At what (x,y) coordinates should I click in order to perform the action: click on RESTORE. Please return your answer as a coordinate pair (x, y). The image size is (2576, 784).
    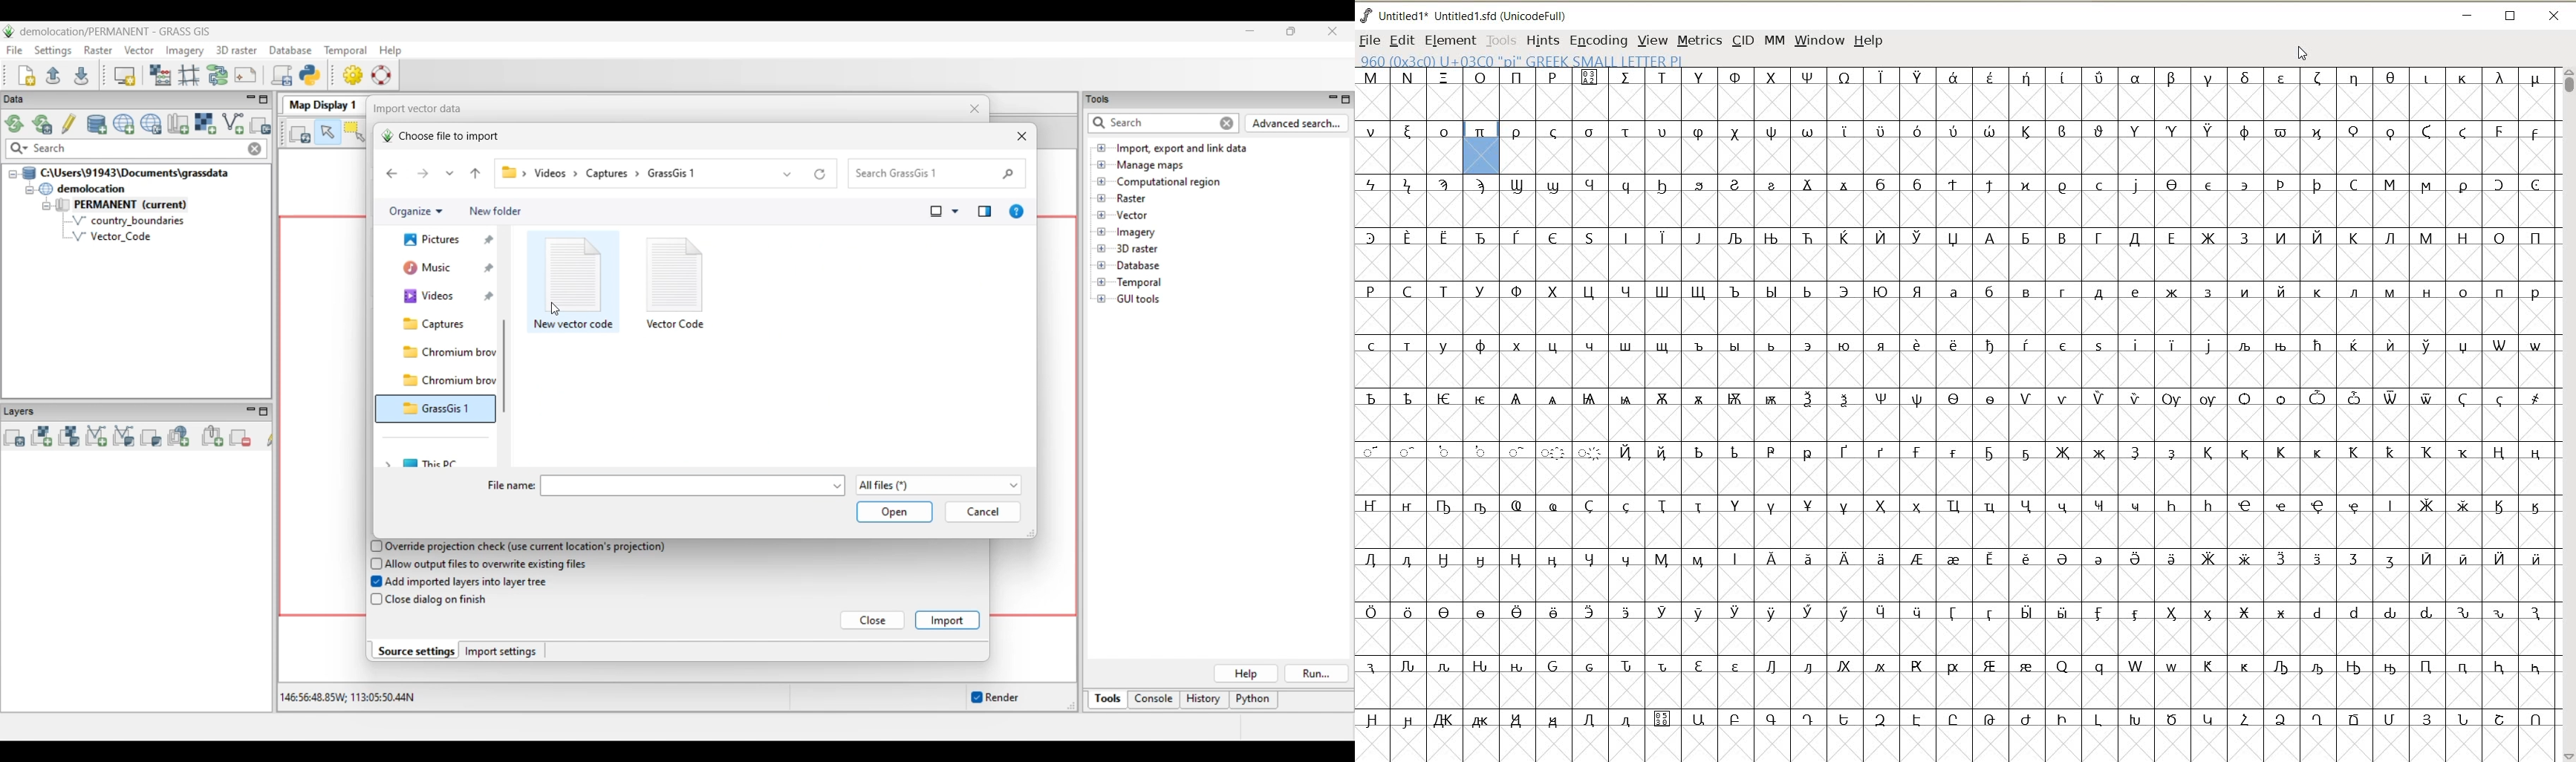
    Looking at the image, I should click on (2511, 17).